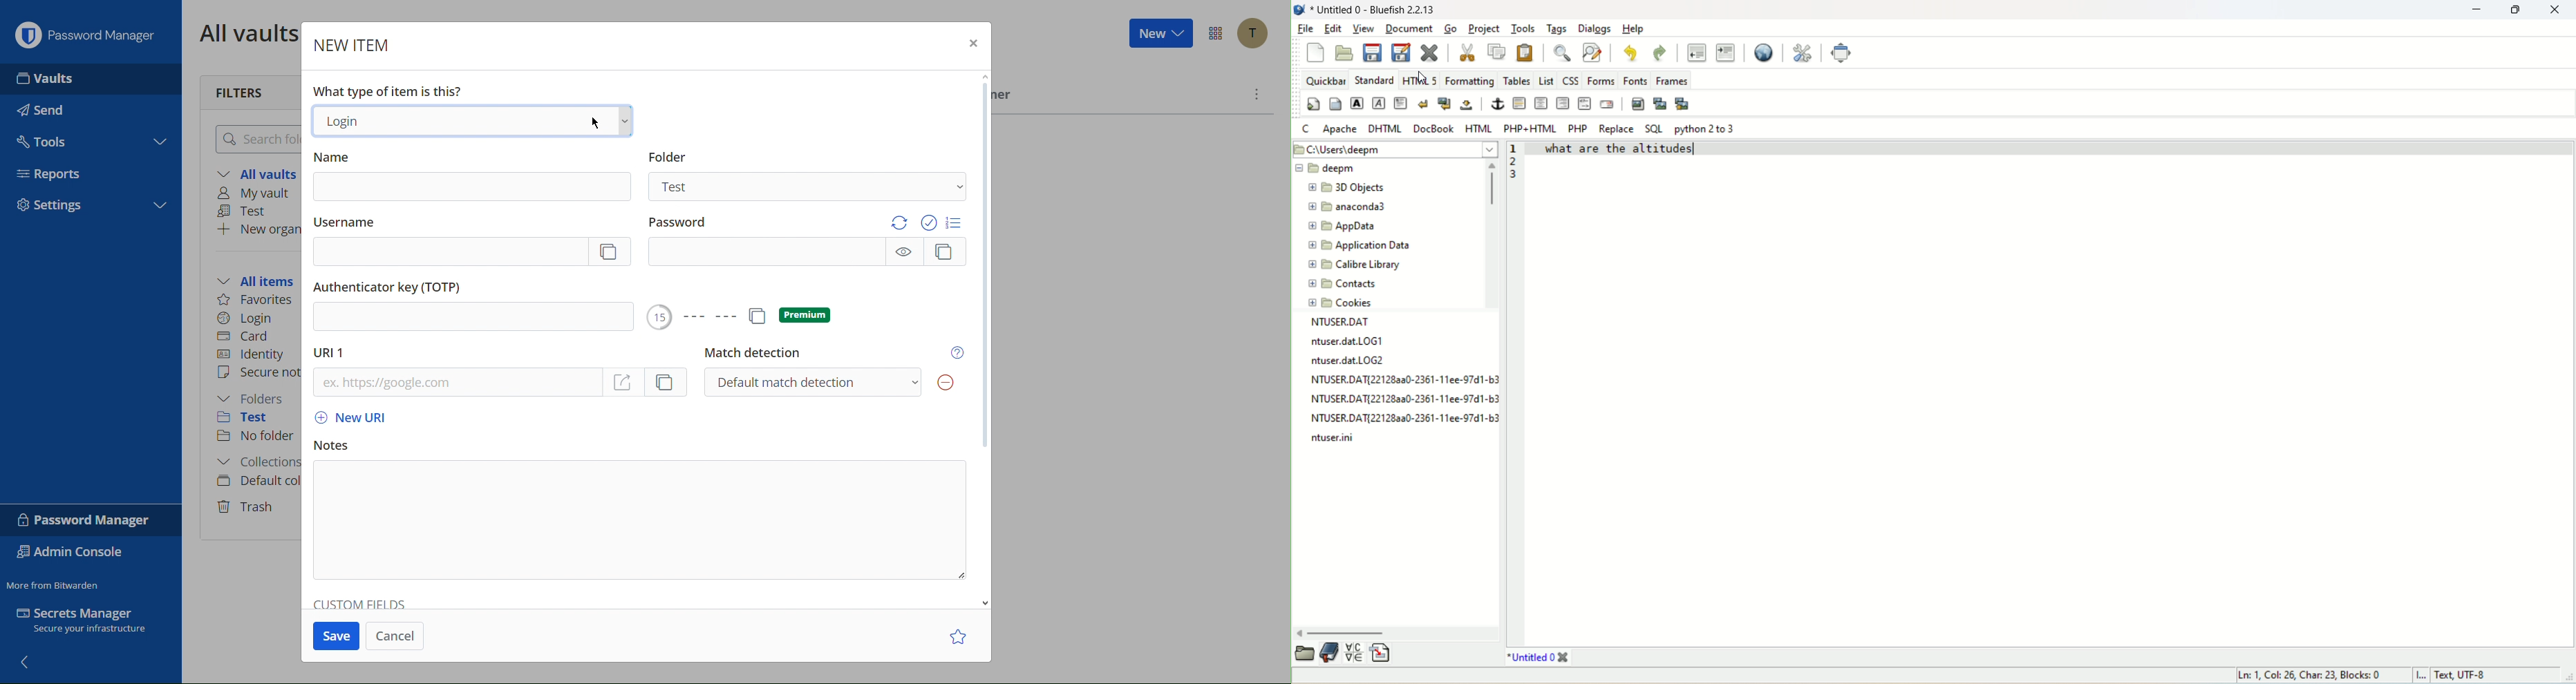  Describe the element at coordinates (1367, 167) in the screenshot. I see `deepm` at that location.